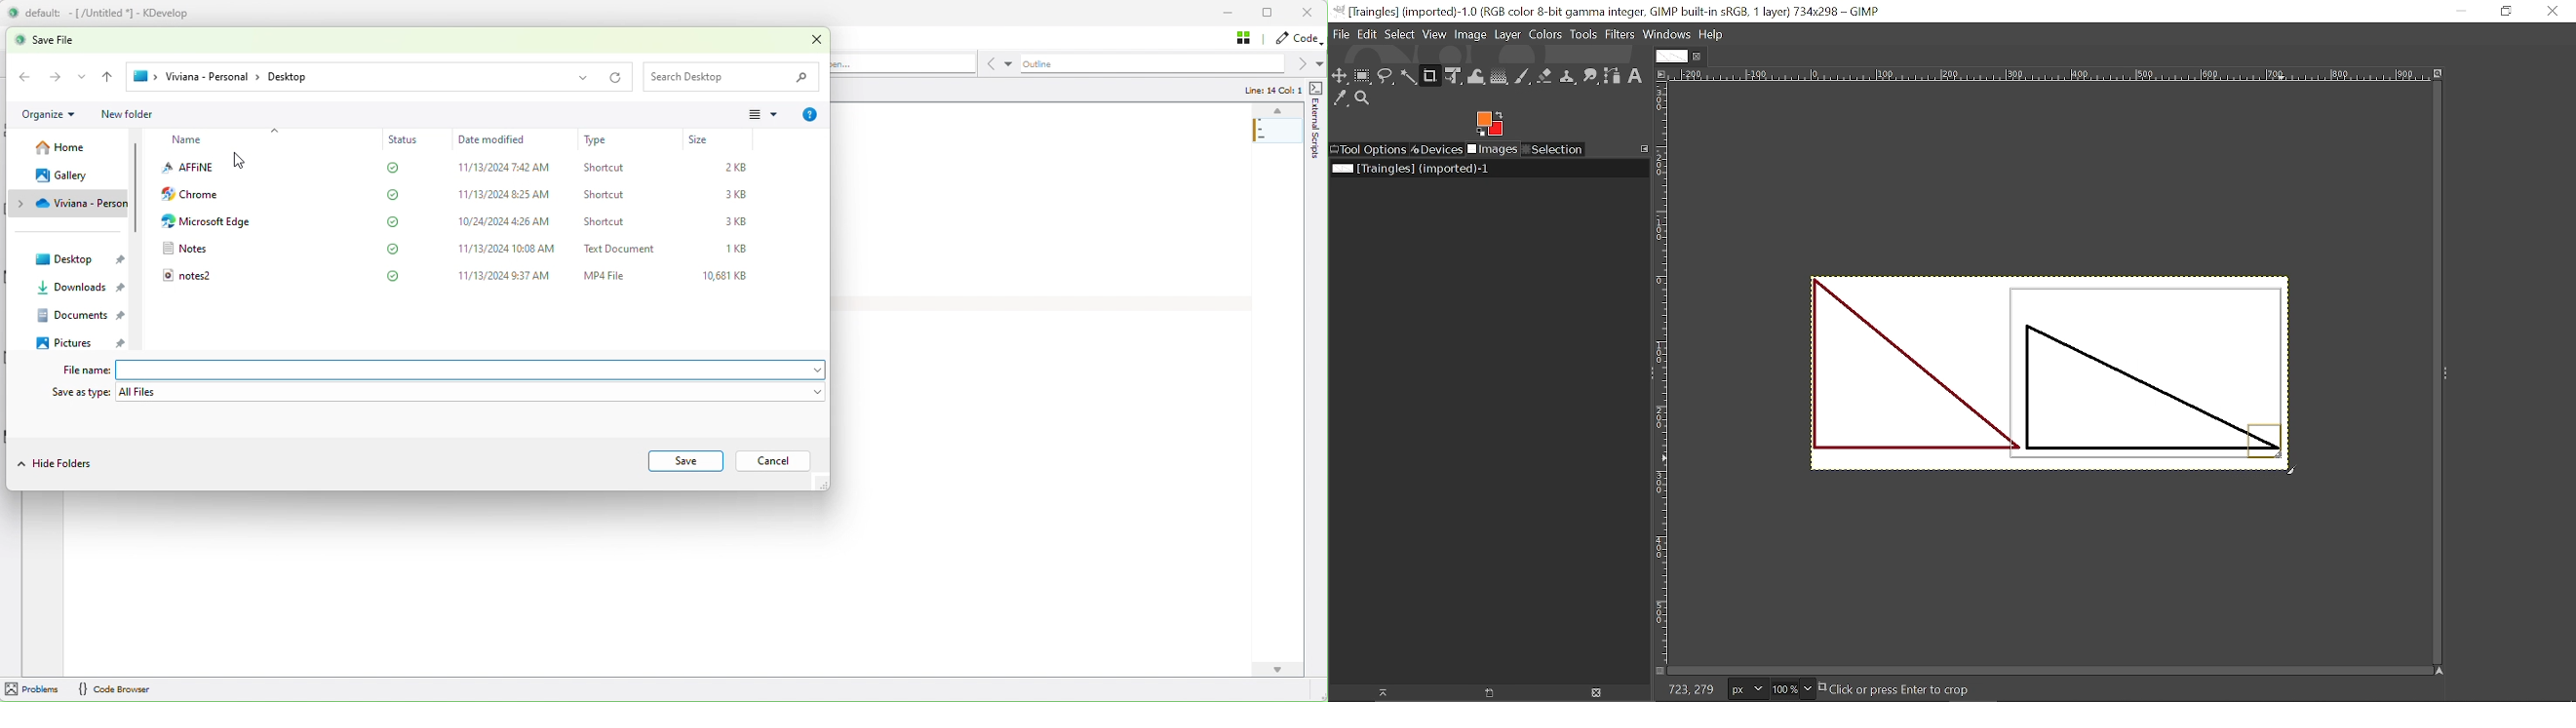 The image size is (2576, 728). What do you see at coordinates (1583, 35) in the screenshot?
I see `Tools` at bounding box center [1583, 35].